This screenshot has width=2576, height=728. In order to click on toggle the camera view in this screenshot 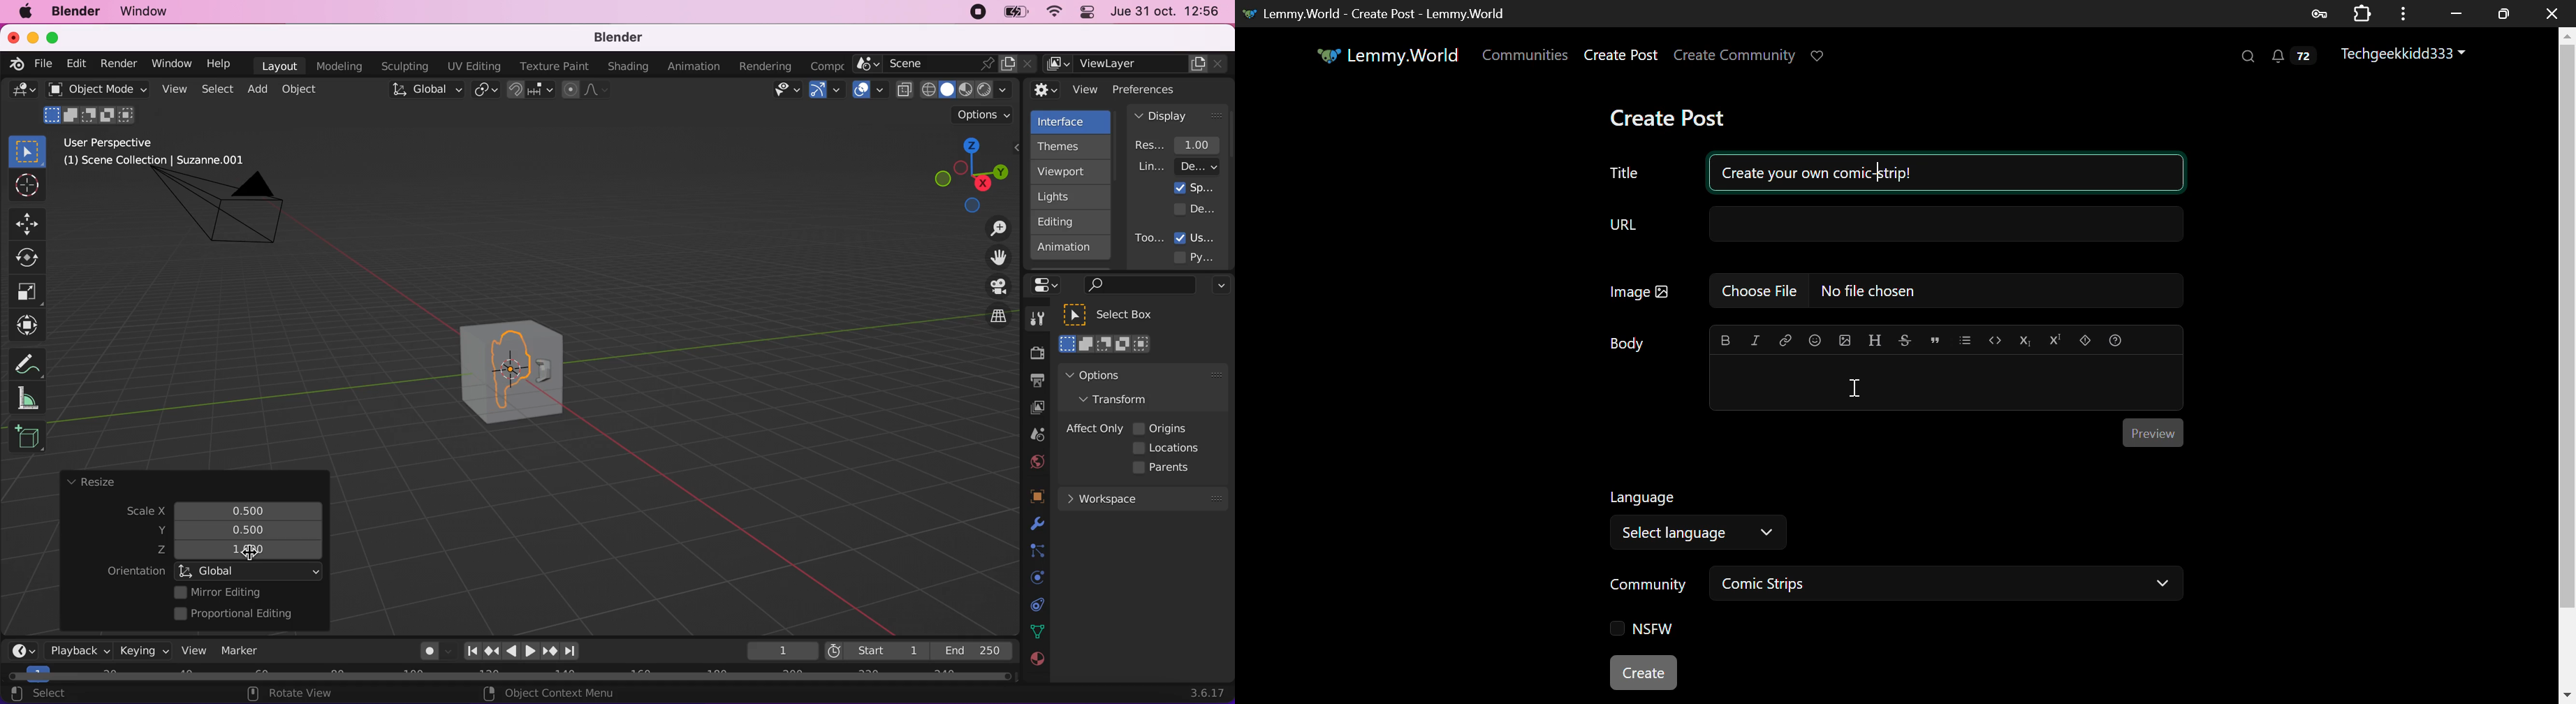, I will do `click(992, 287)`.